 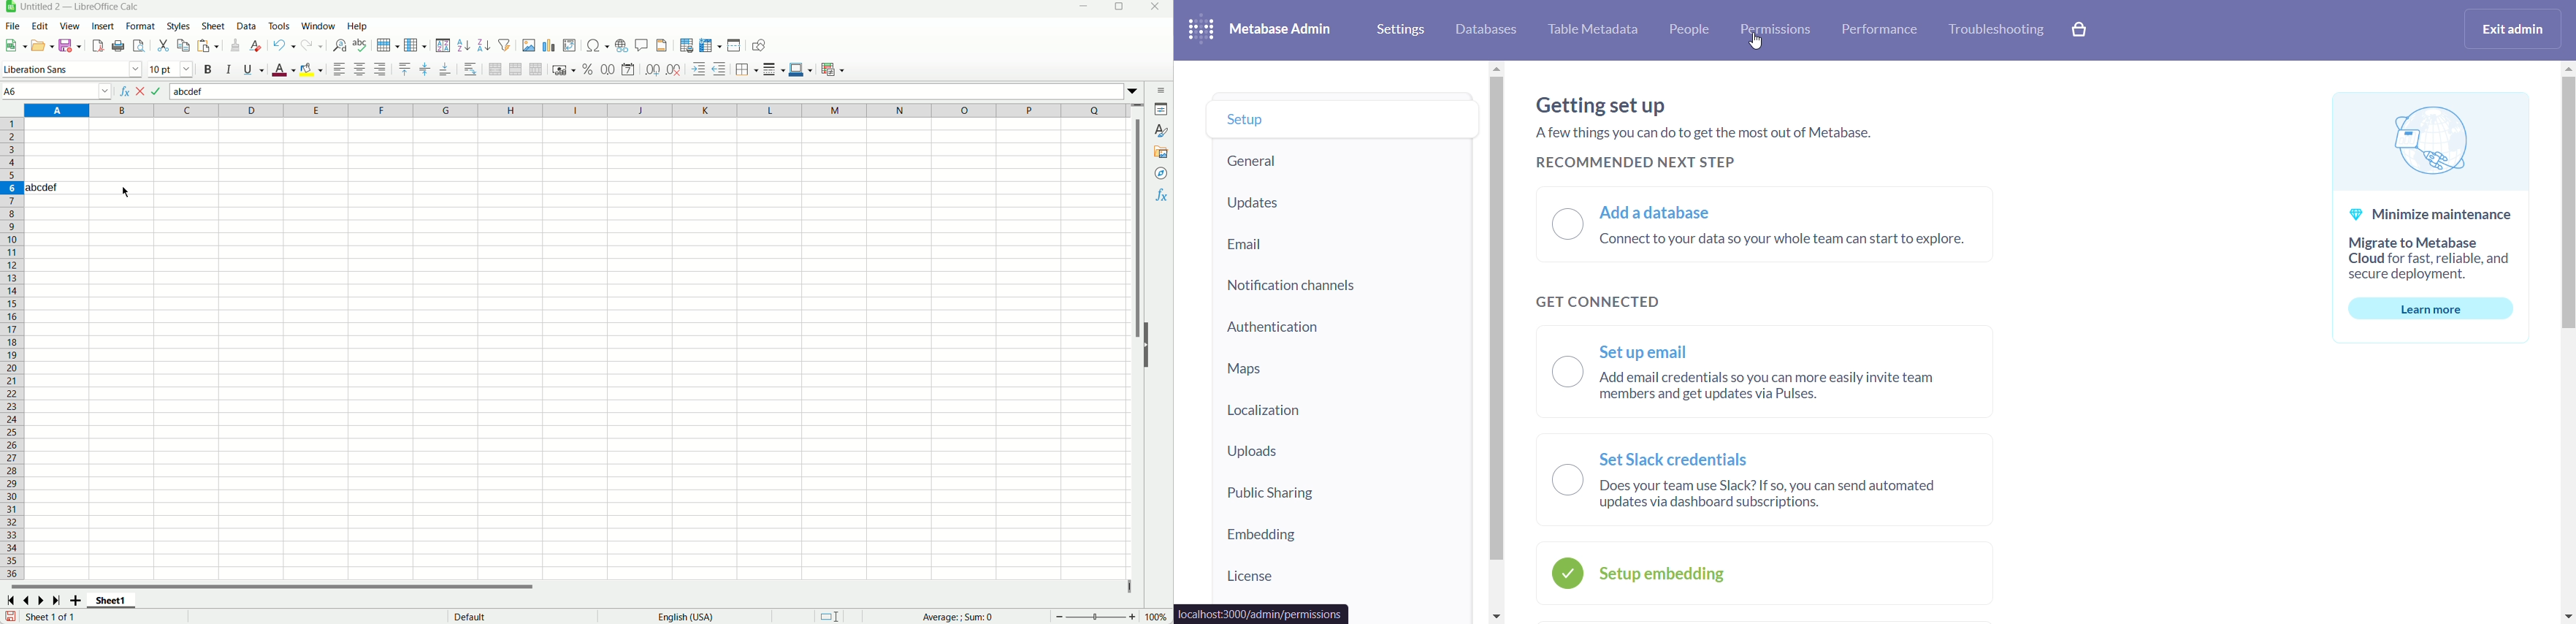 What do you see at coordinates (628, 69) in the screenshot?
I see `format as date` at bounding box center [628, 69].